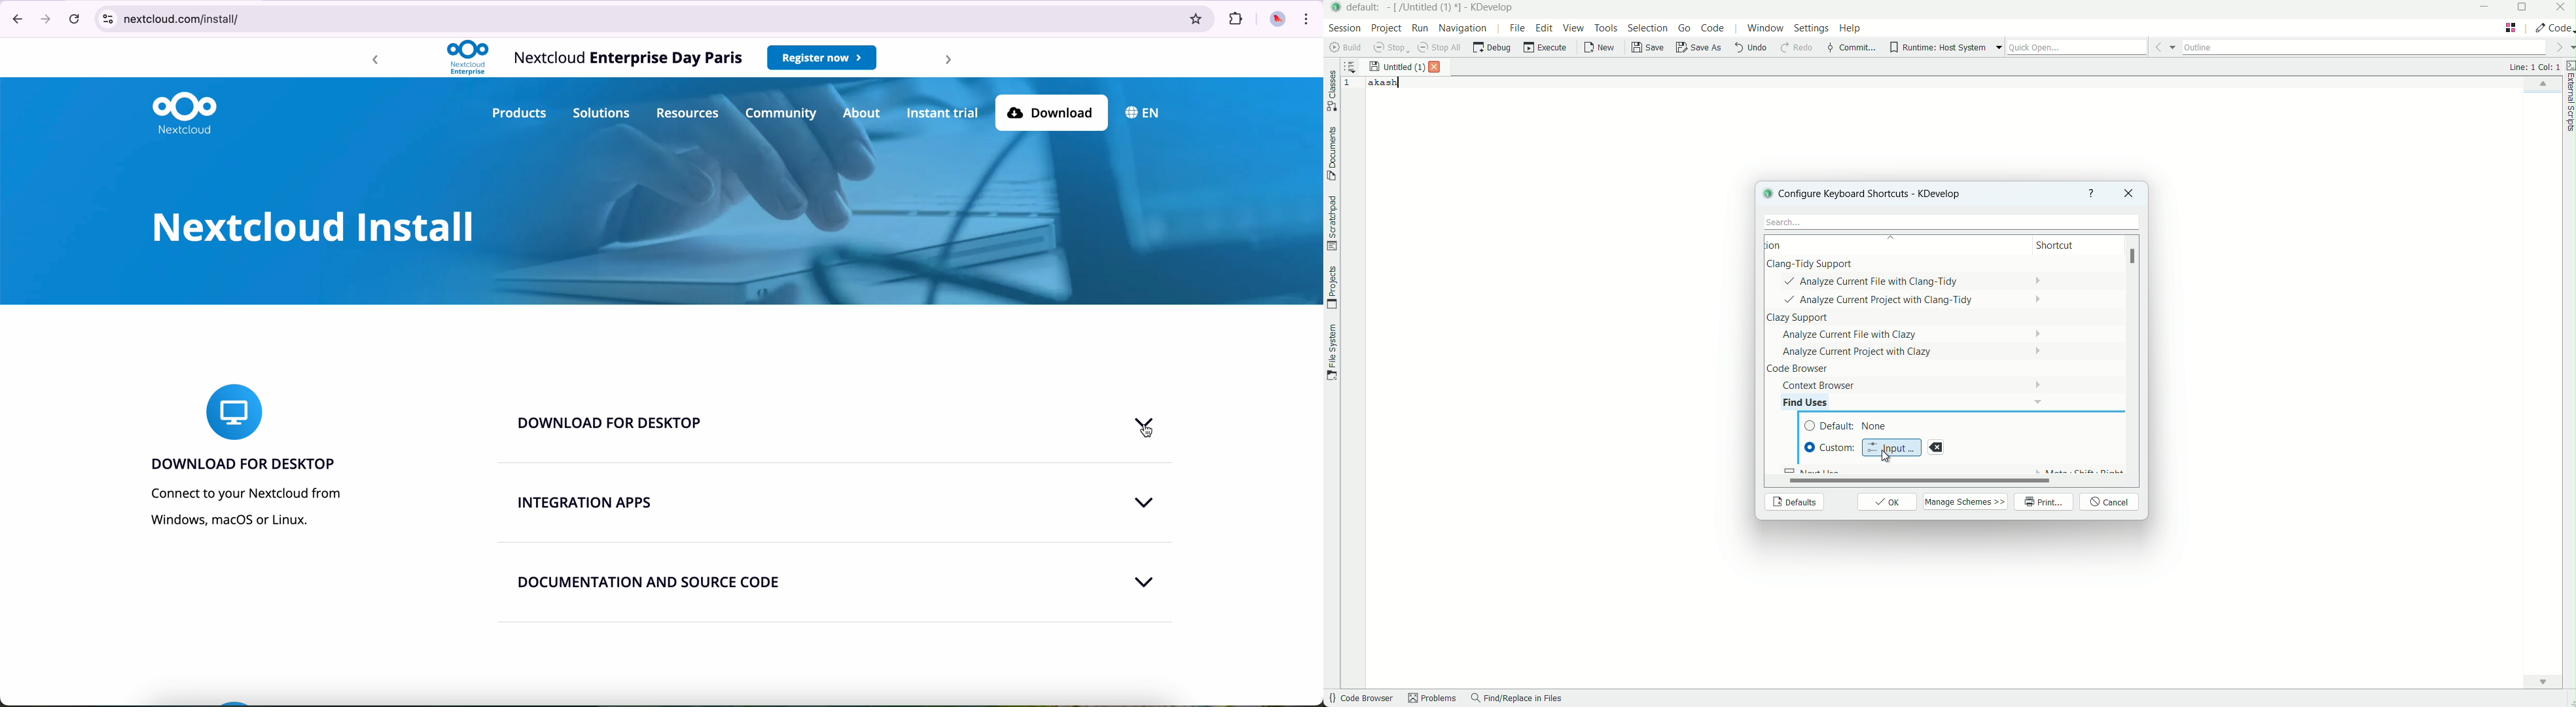 This screenshot has width=2576, height=728. Describe the element at coordinates (1331, 350) in the screenshot. I see `file system` at that location.